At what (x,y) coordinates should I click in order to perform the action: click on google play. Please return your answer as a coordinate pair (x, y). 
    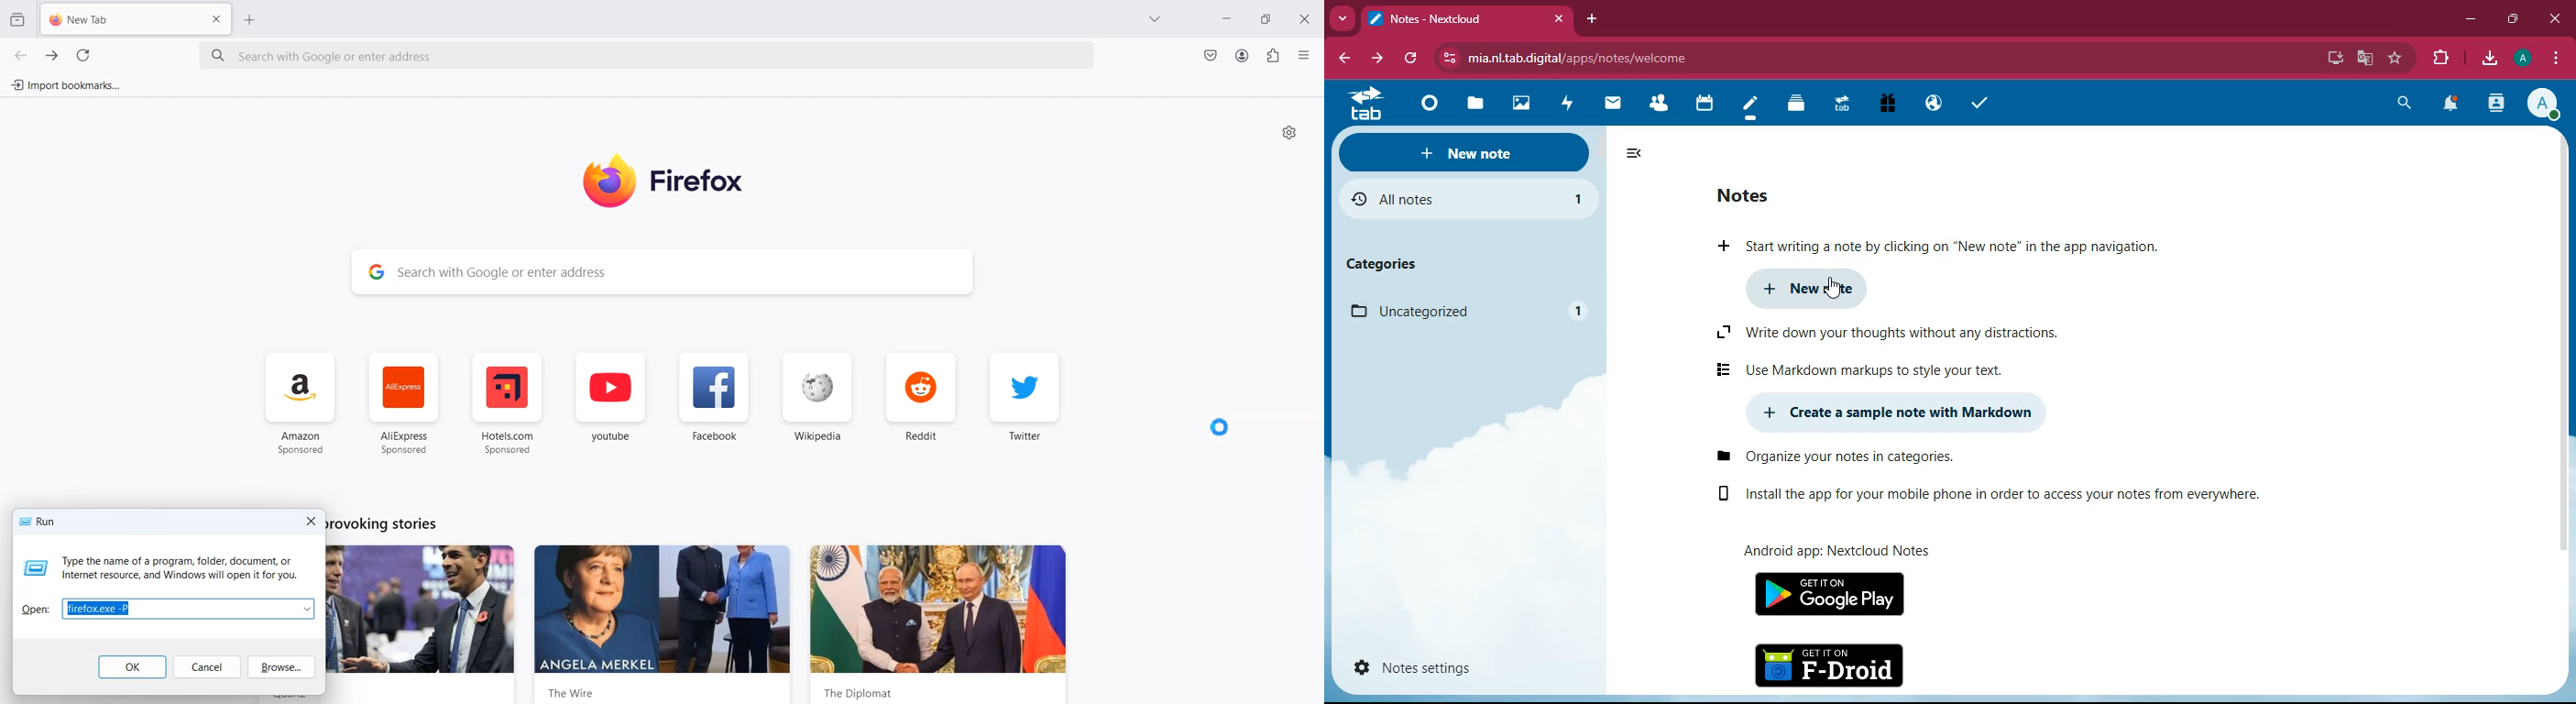
    Looking at the image, I should click on (1828, 594).